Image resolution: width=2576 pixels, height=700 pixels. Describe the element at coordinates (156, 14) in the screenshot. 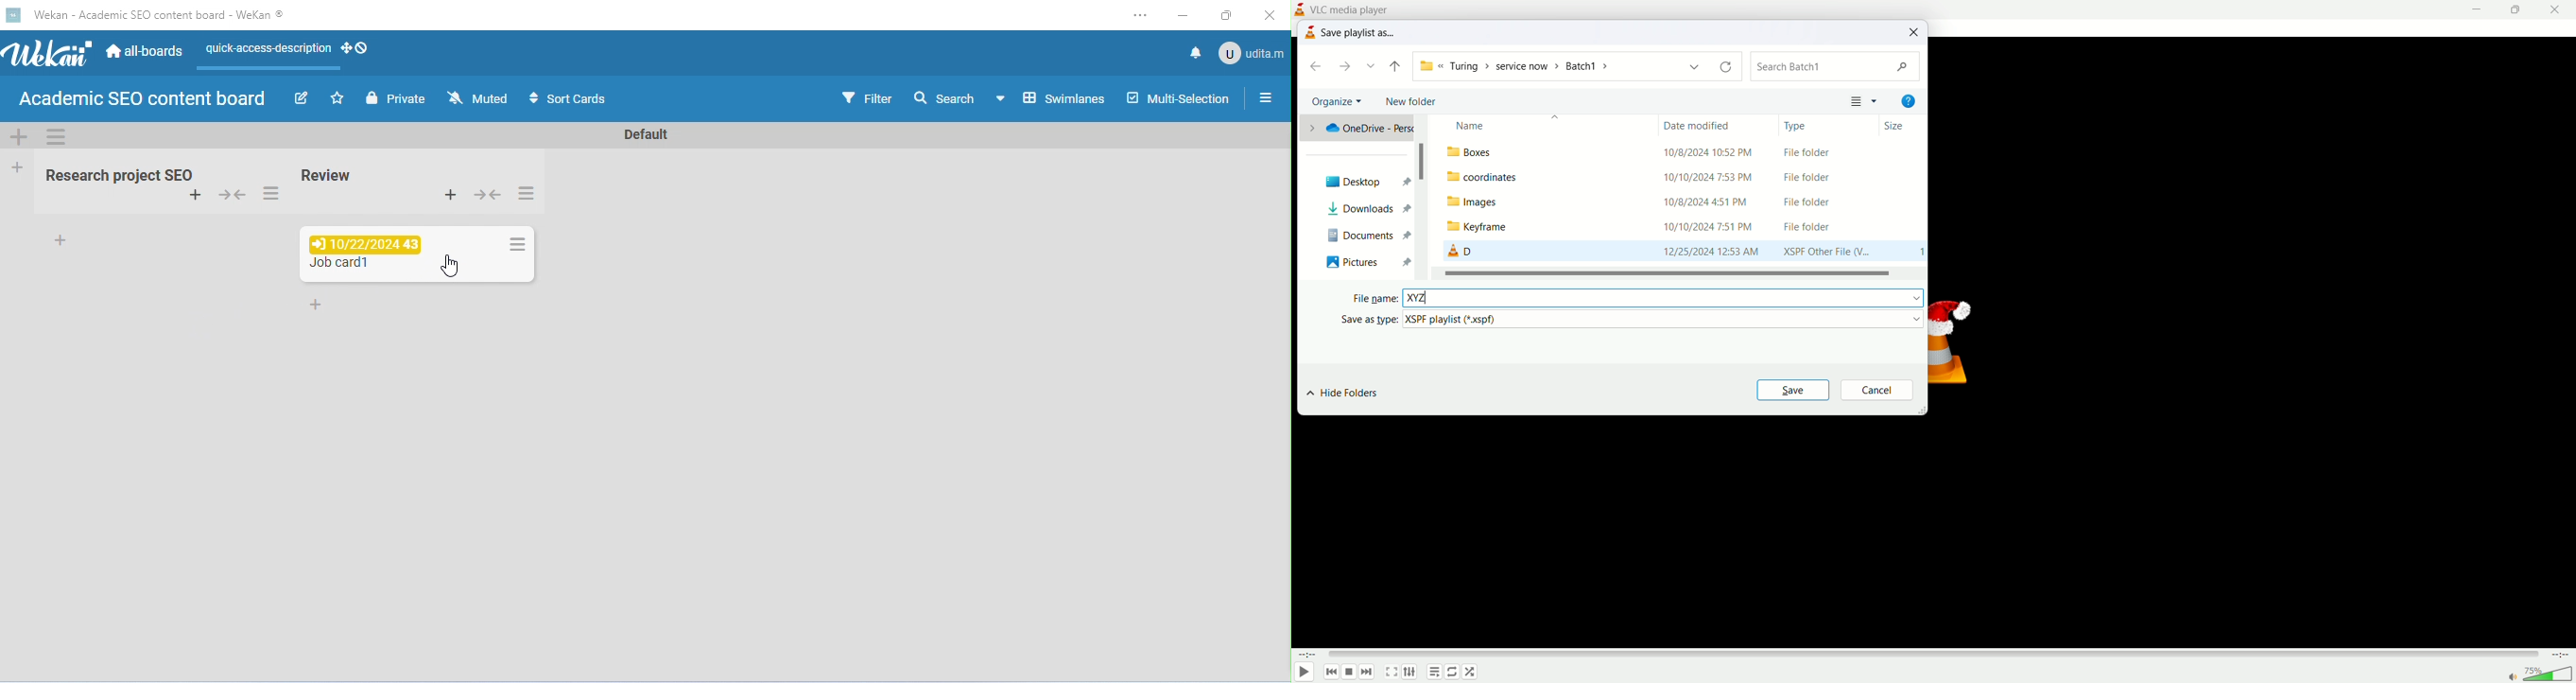

I see `current window: Wekan - Academic SEO content board - WeKan` at that location.